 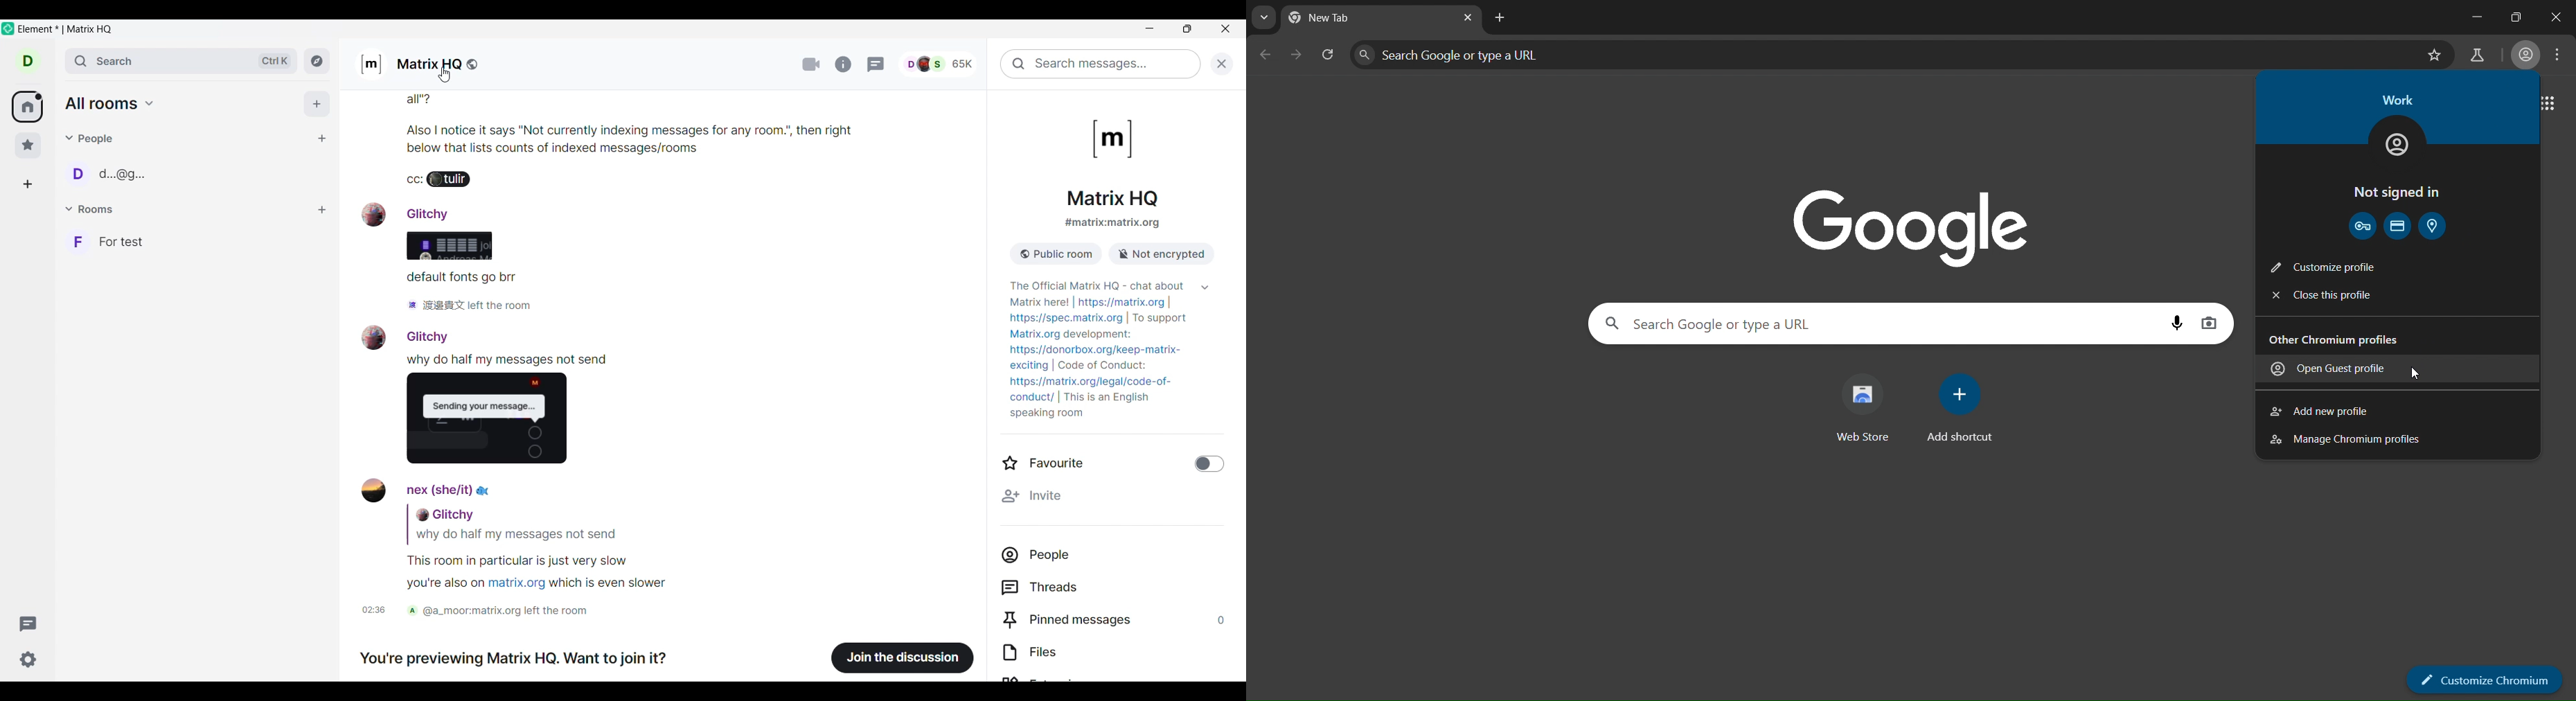 I want to click on cursor, so click(x=2422, y=375).